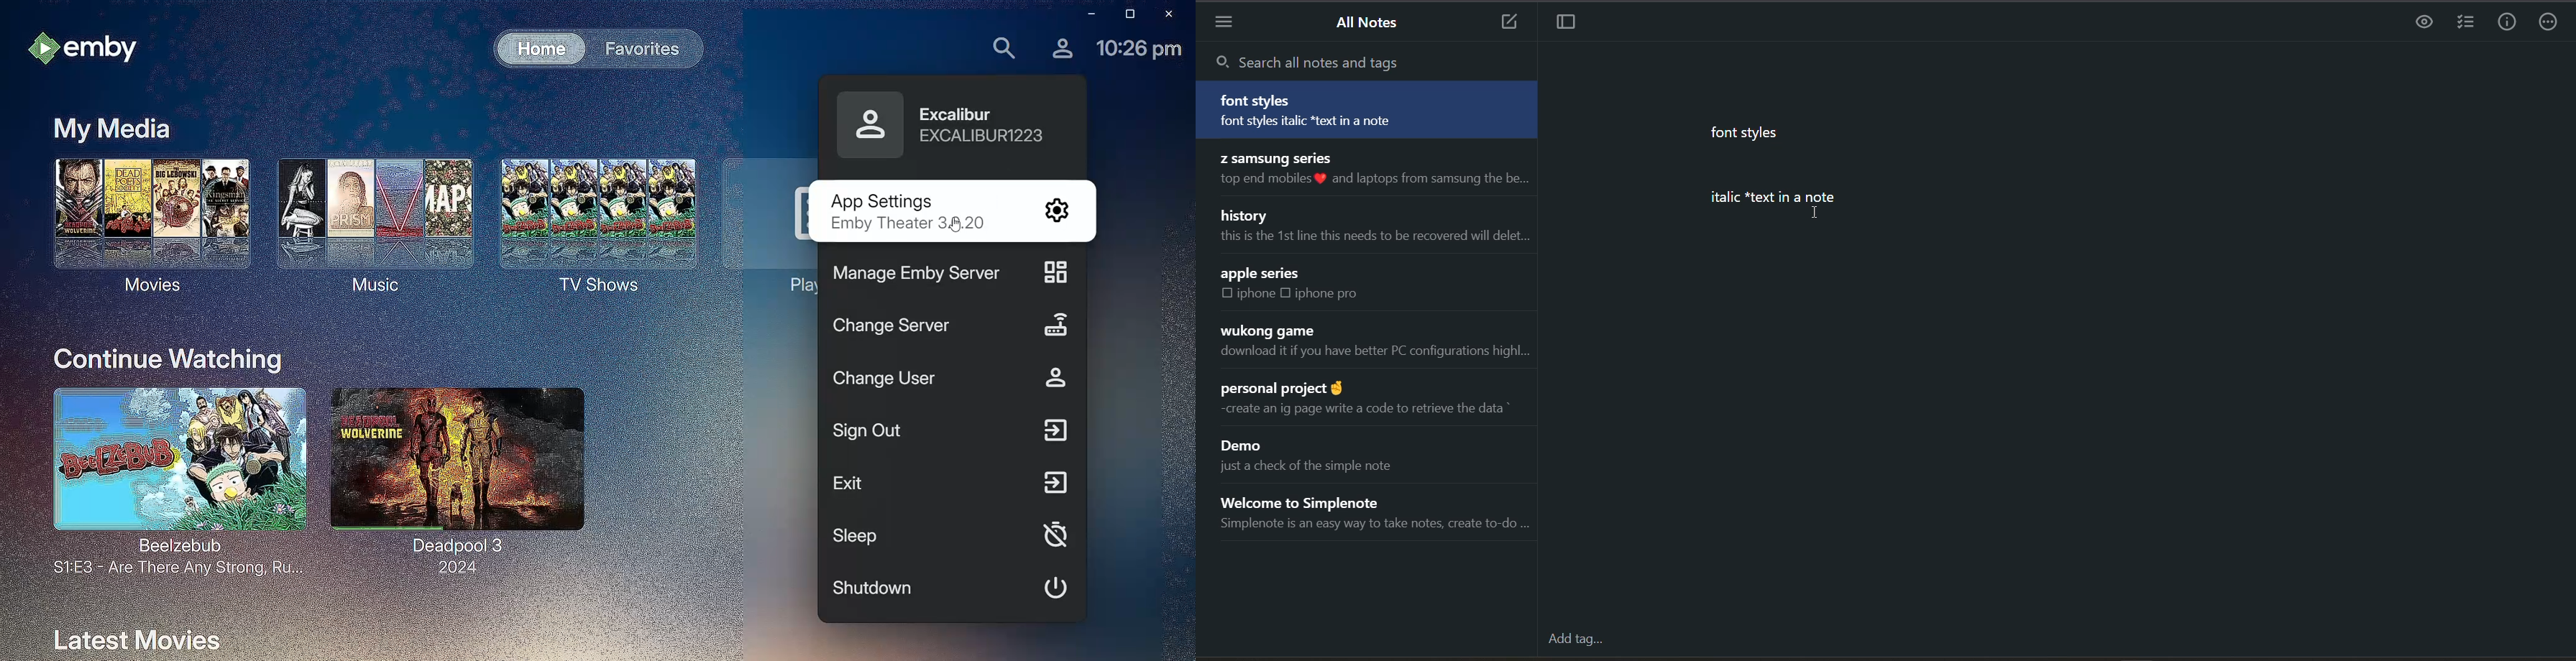 This screenshot has height=672, width=2576. Describe the element at coordinates (1819, 213) in the screenshot. I see `cursor` at that location.